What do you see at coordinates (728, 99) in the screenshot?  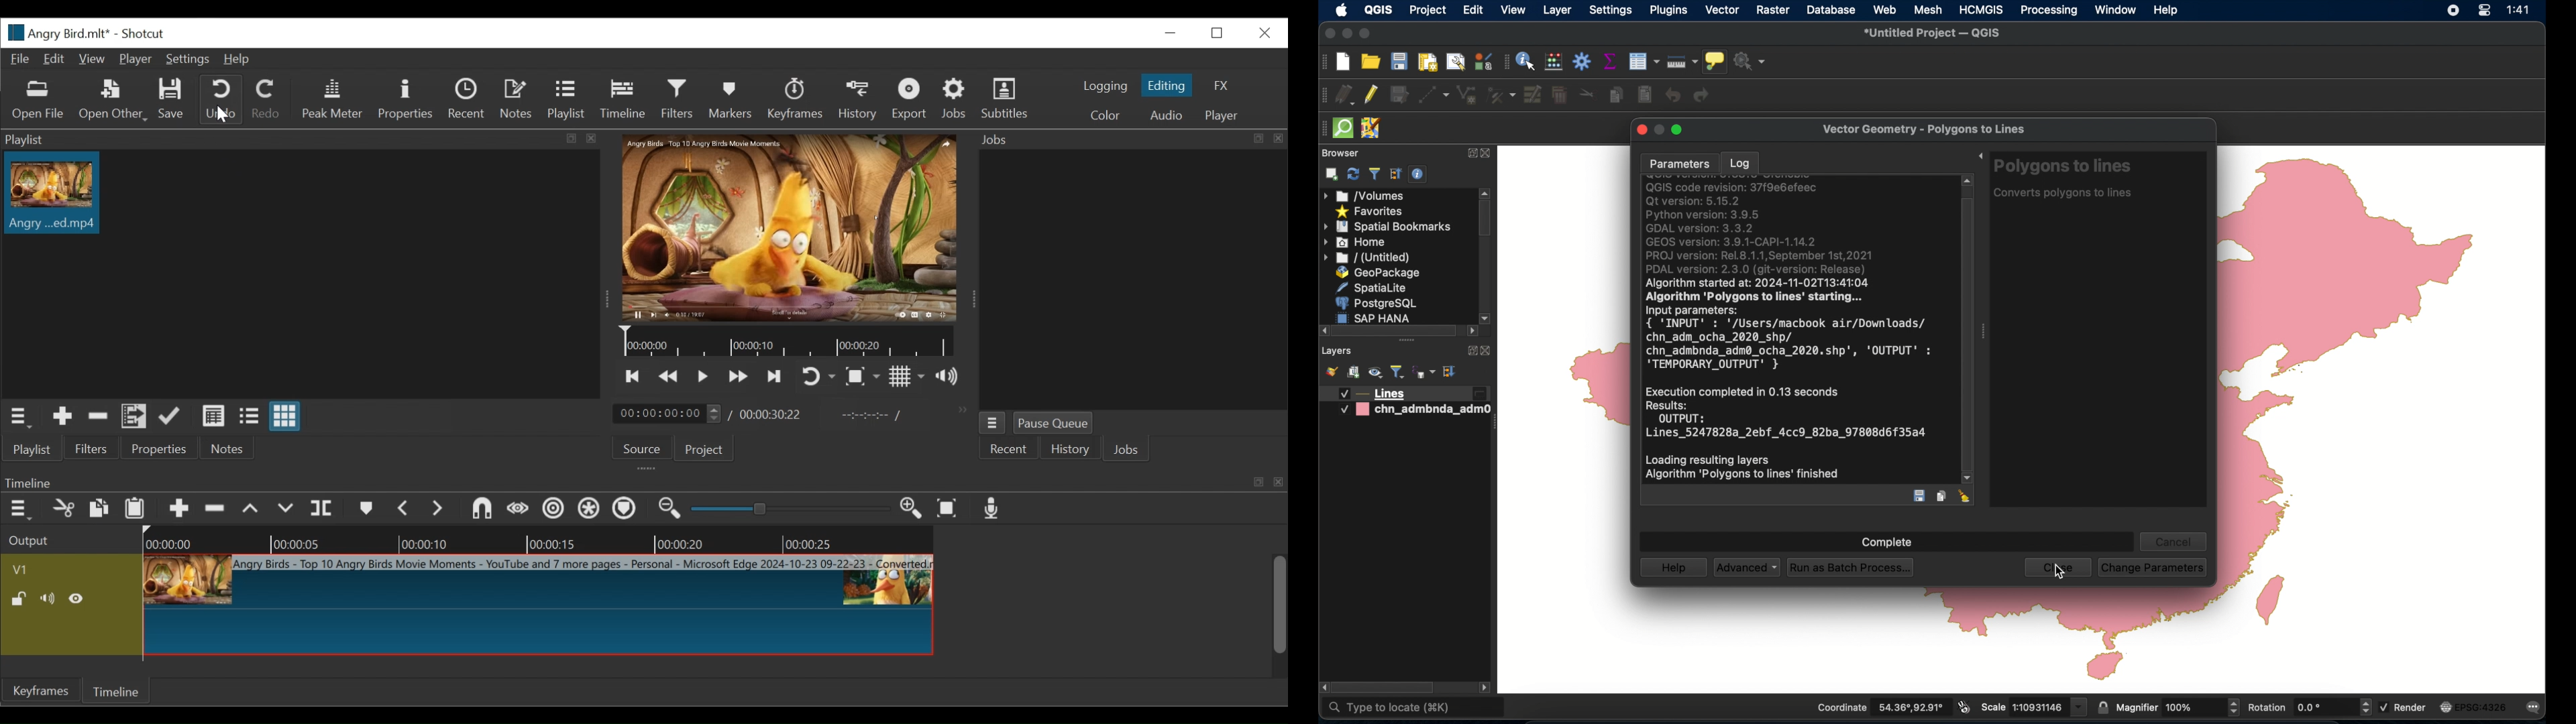 I see `Markers` at bounding box center [728, 99].